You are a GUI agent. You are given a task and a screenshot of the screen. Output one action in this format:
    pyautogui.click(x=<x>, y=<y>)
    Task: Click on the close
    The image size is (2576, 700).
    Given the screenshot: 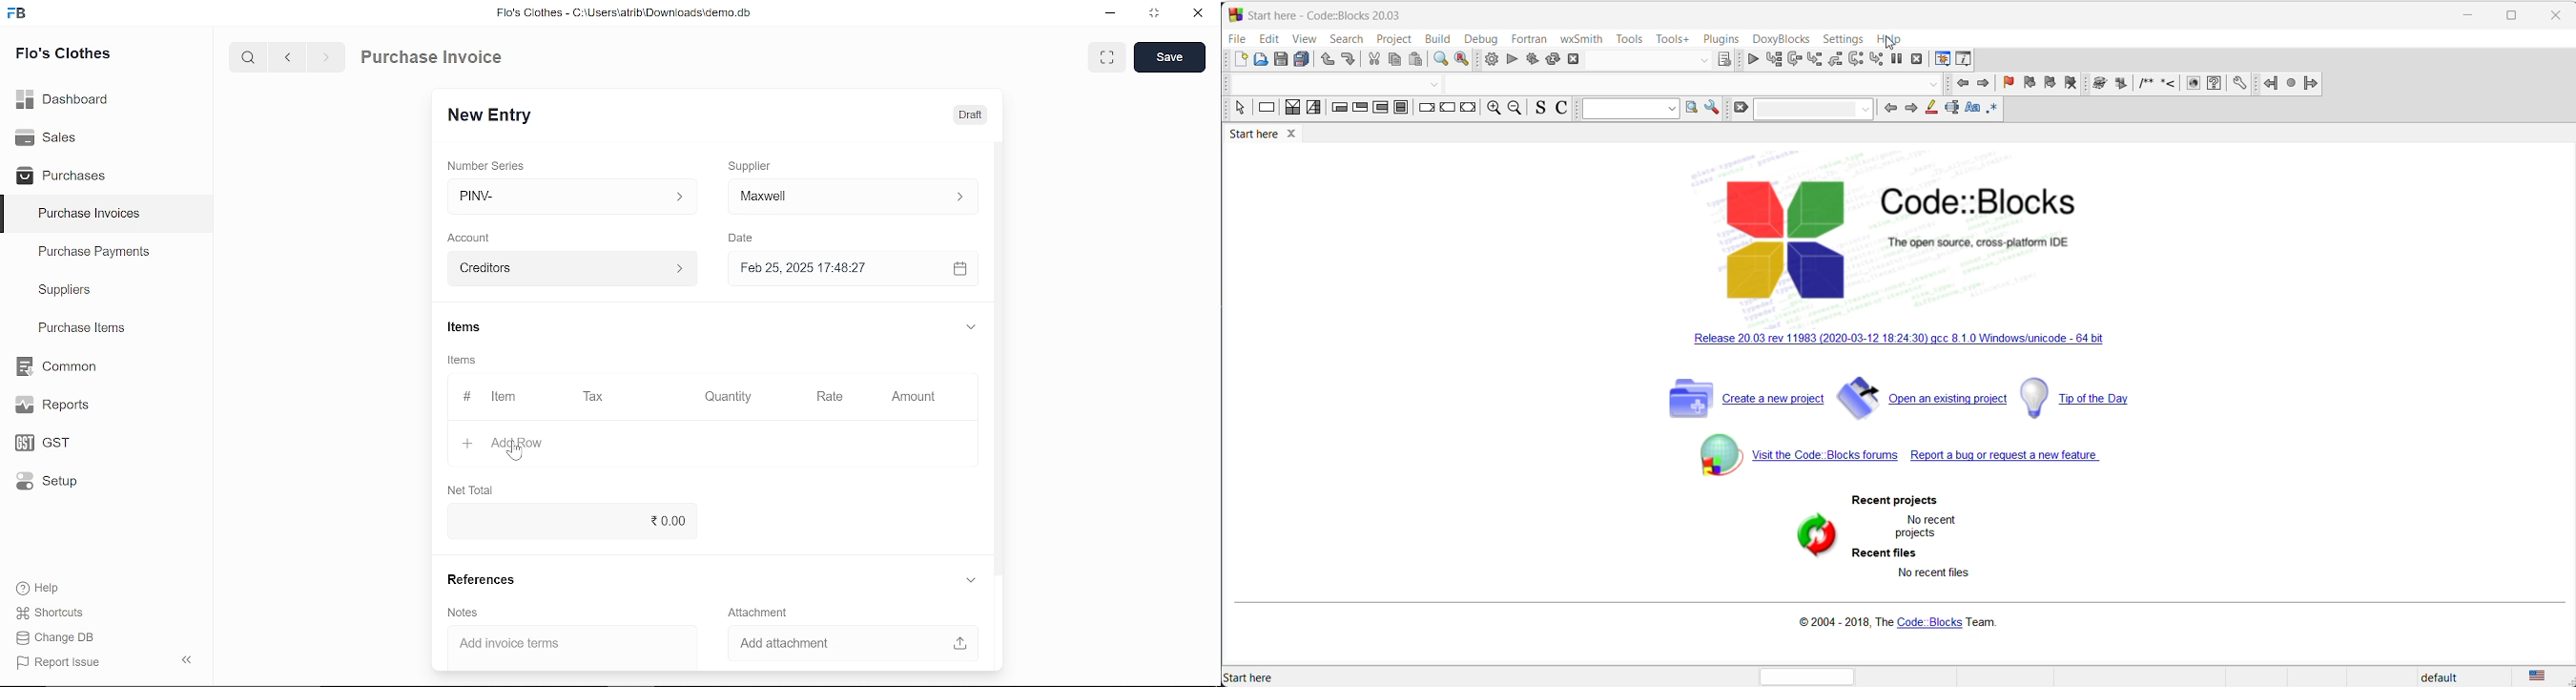 What is the action you would take?
    pyautogui.click(x=2555, y=15)
    